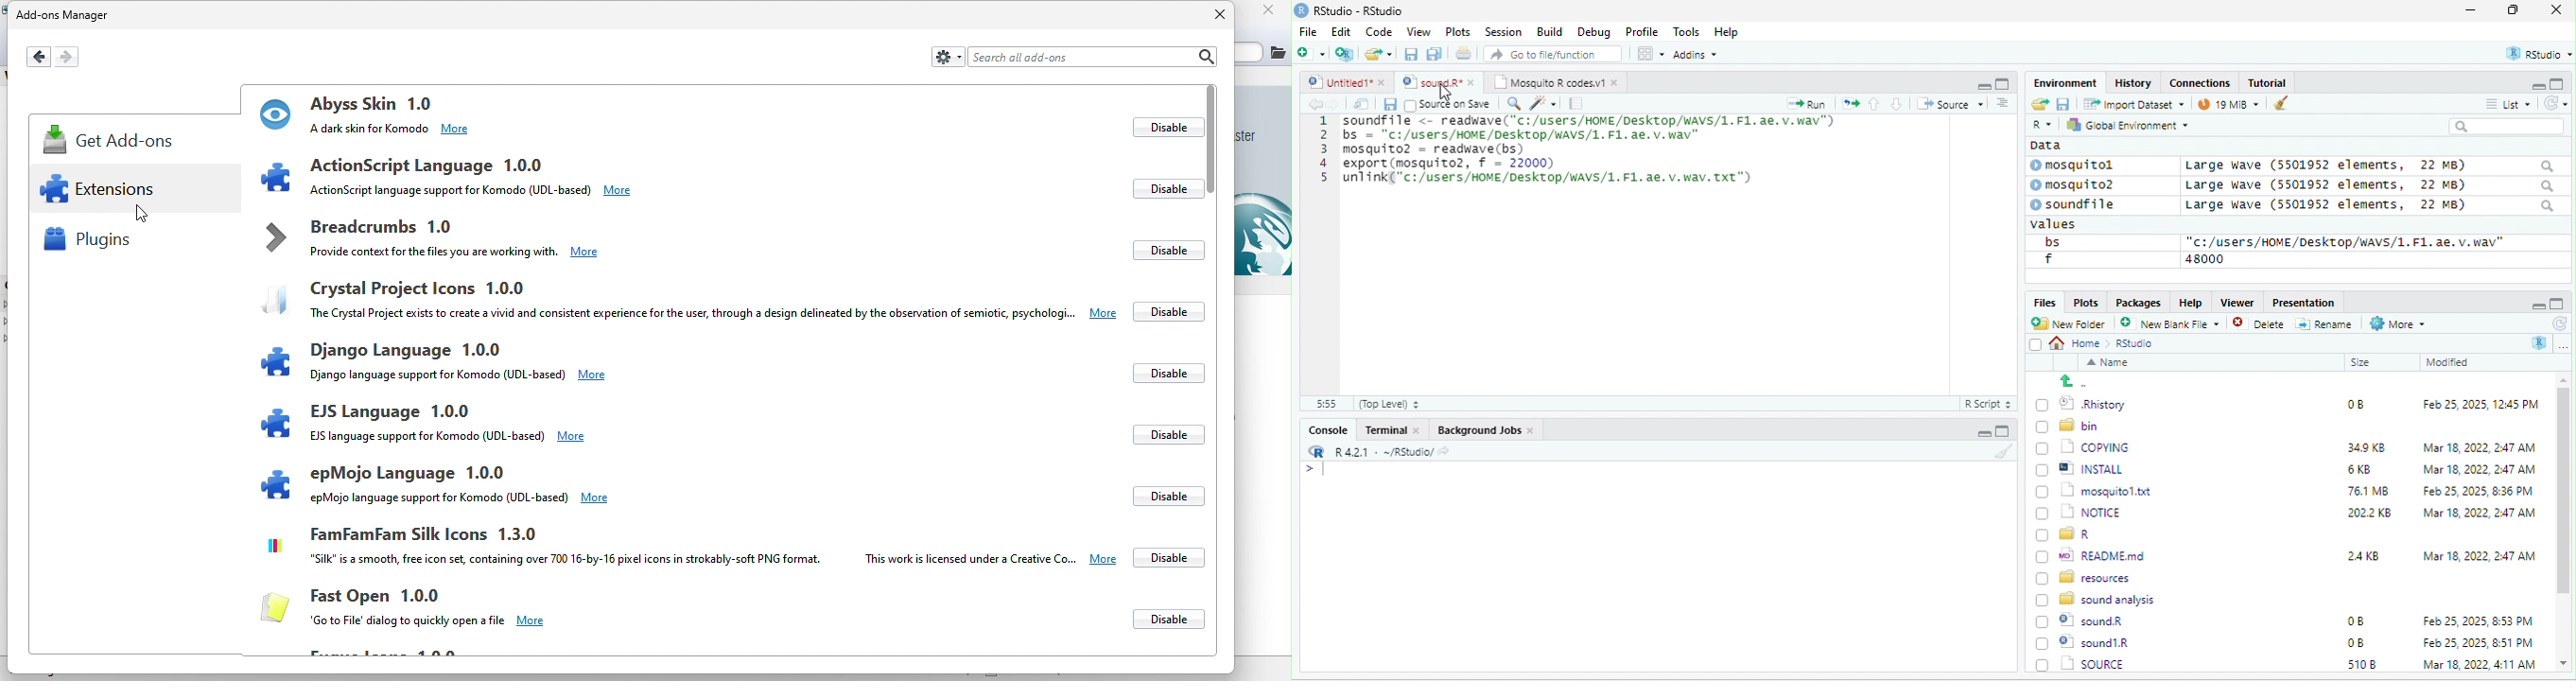 The width and height of the screenshot is (2576, 700). What do you see at coordinates (65, 16) in the screenshot?
I see `add ons manager` at bounding box center [65, 16].